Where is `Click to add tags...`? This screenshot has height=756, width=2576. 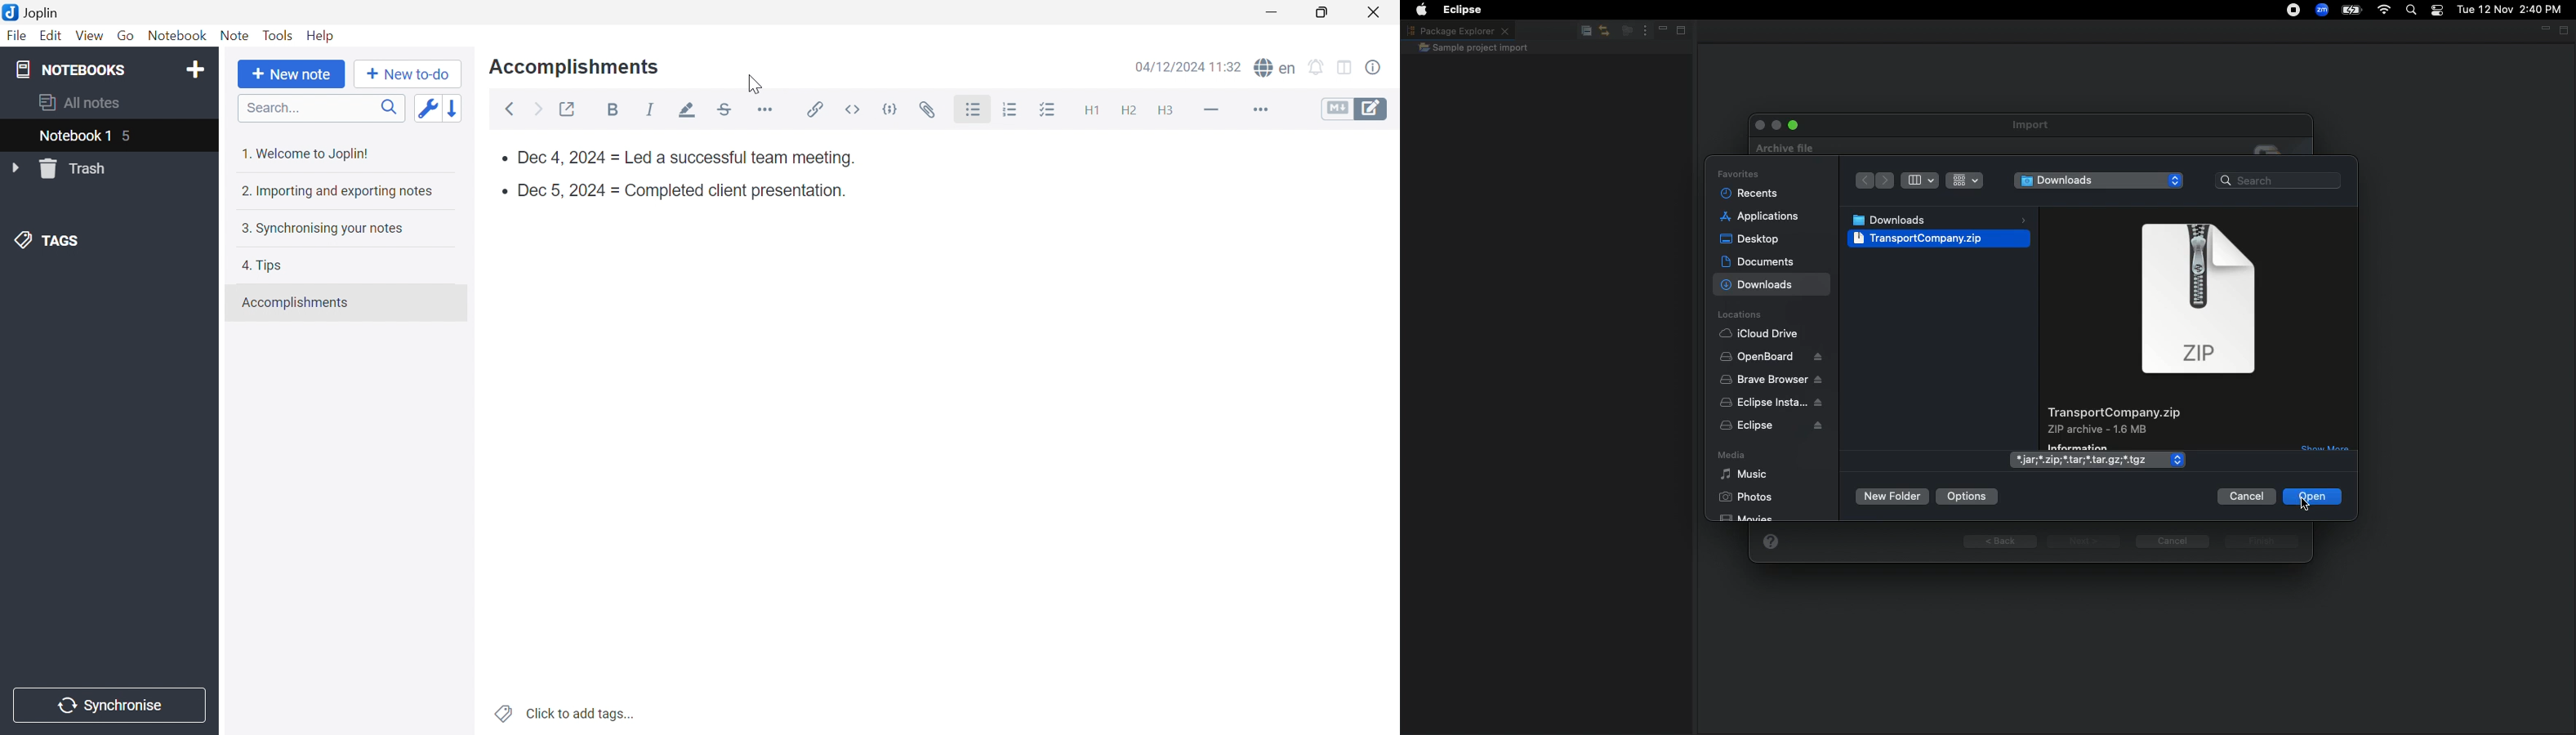
Click to add tags... is located at coordinates (566, 713).